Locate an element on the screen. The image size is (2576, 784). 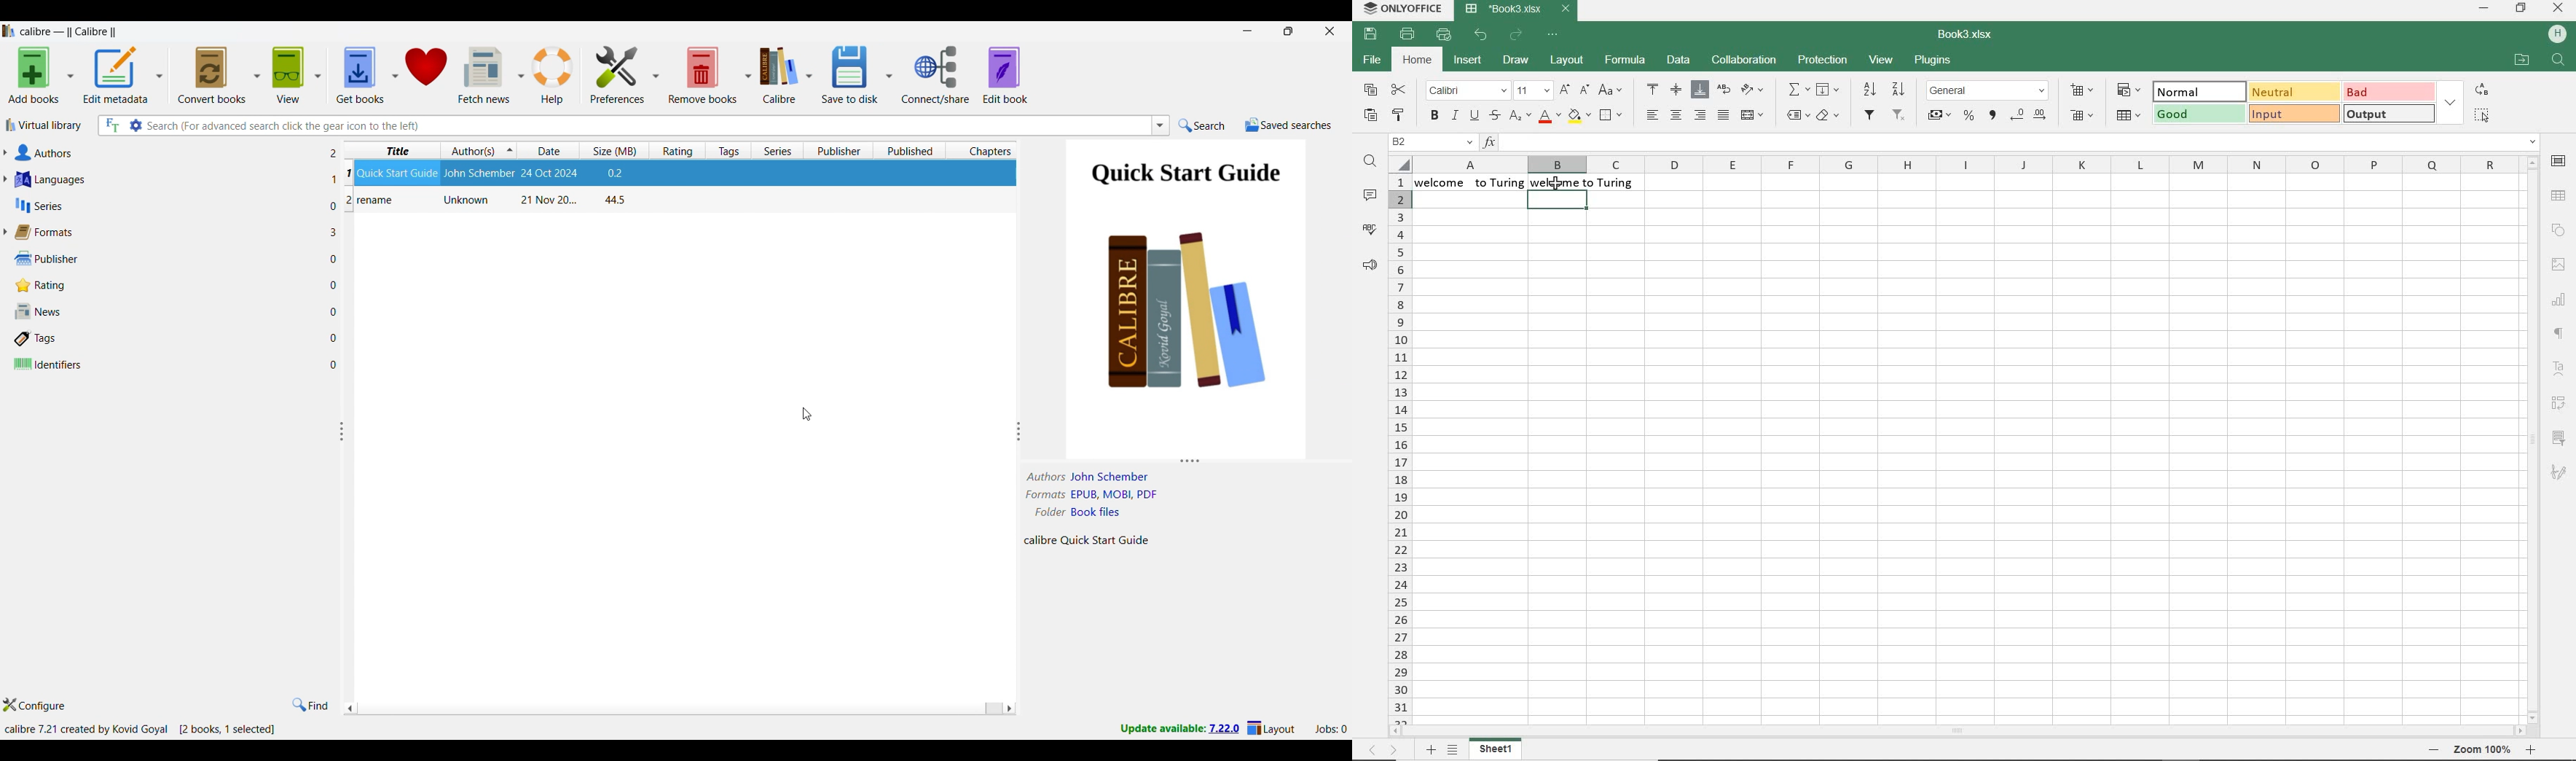
Current details of software is located at coordinates (86, 729).